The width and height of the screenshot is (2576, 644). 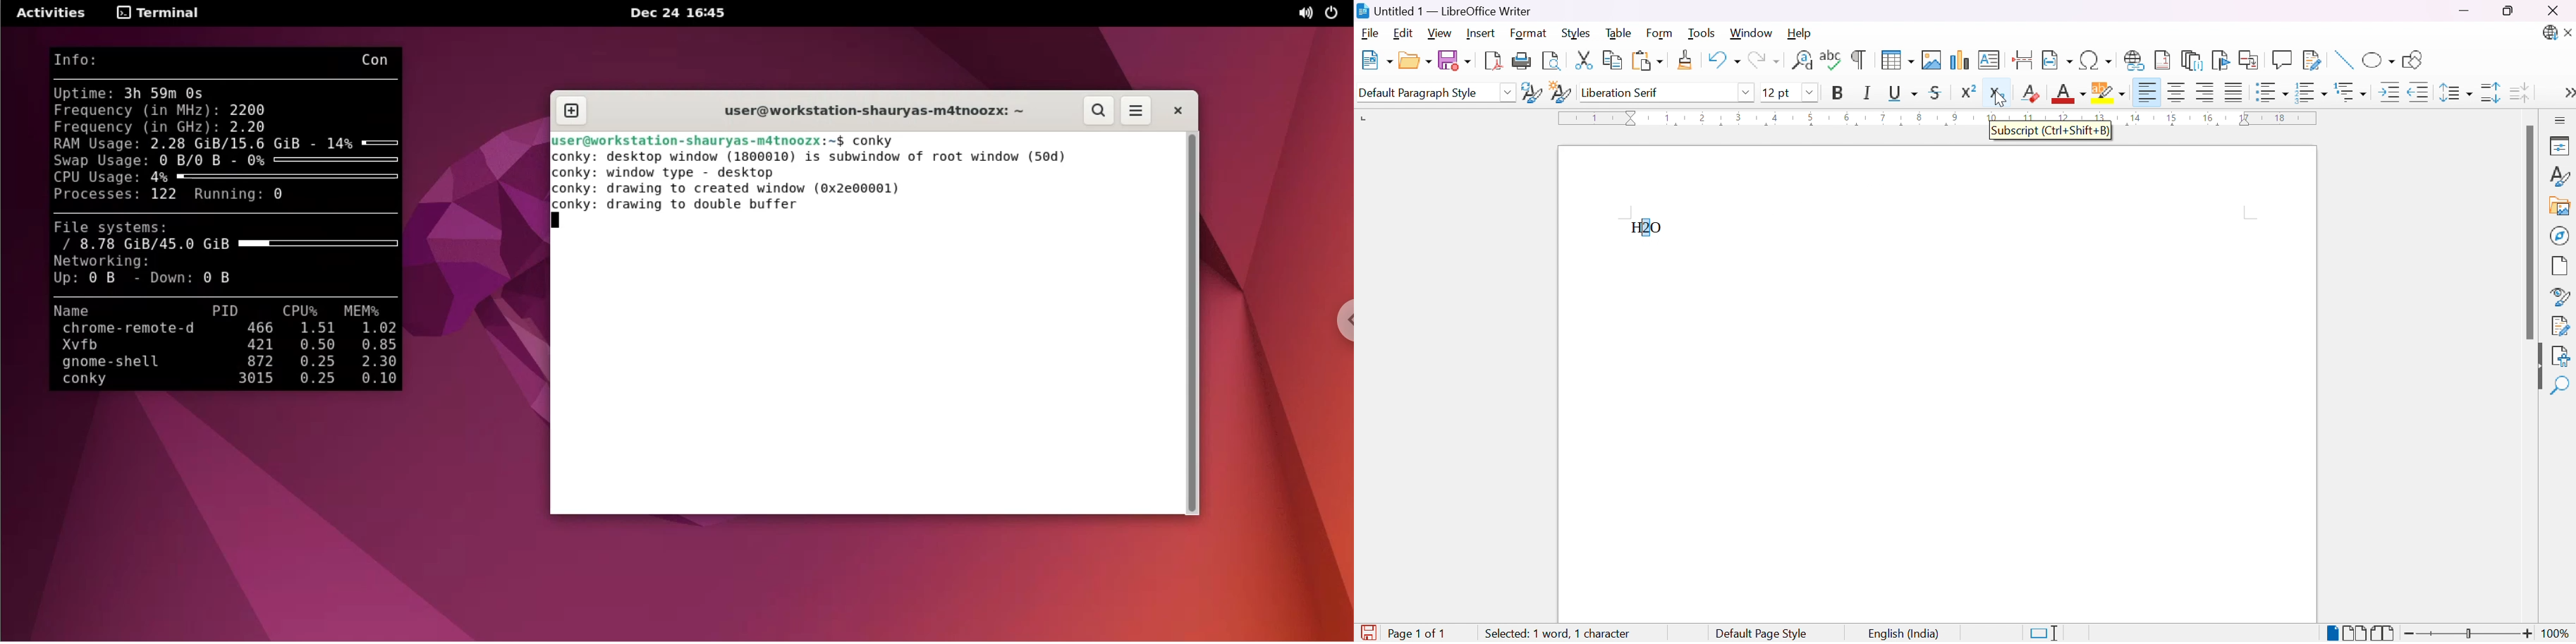 I want to click on Toggle print preview, so click(x=1553, y=61).